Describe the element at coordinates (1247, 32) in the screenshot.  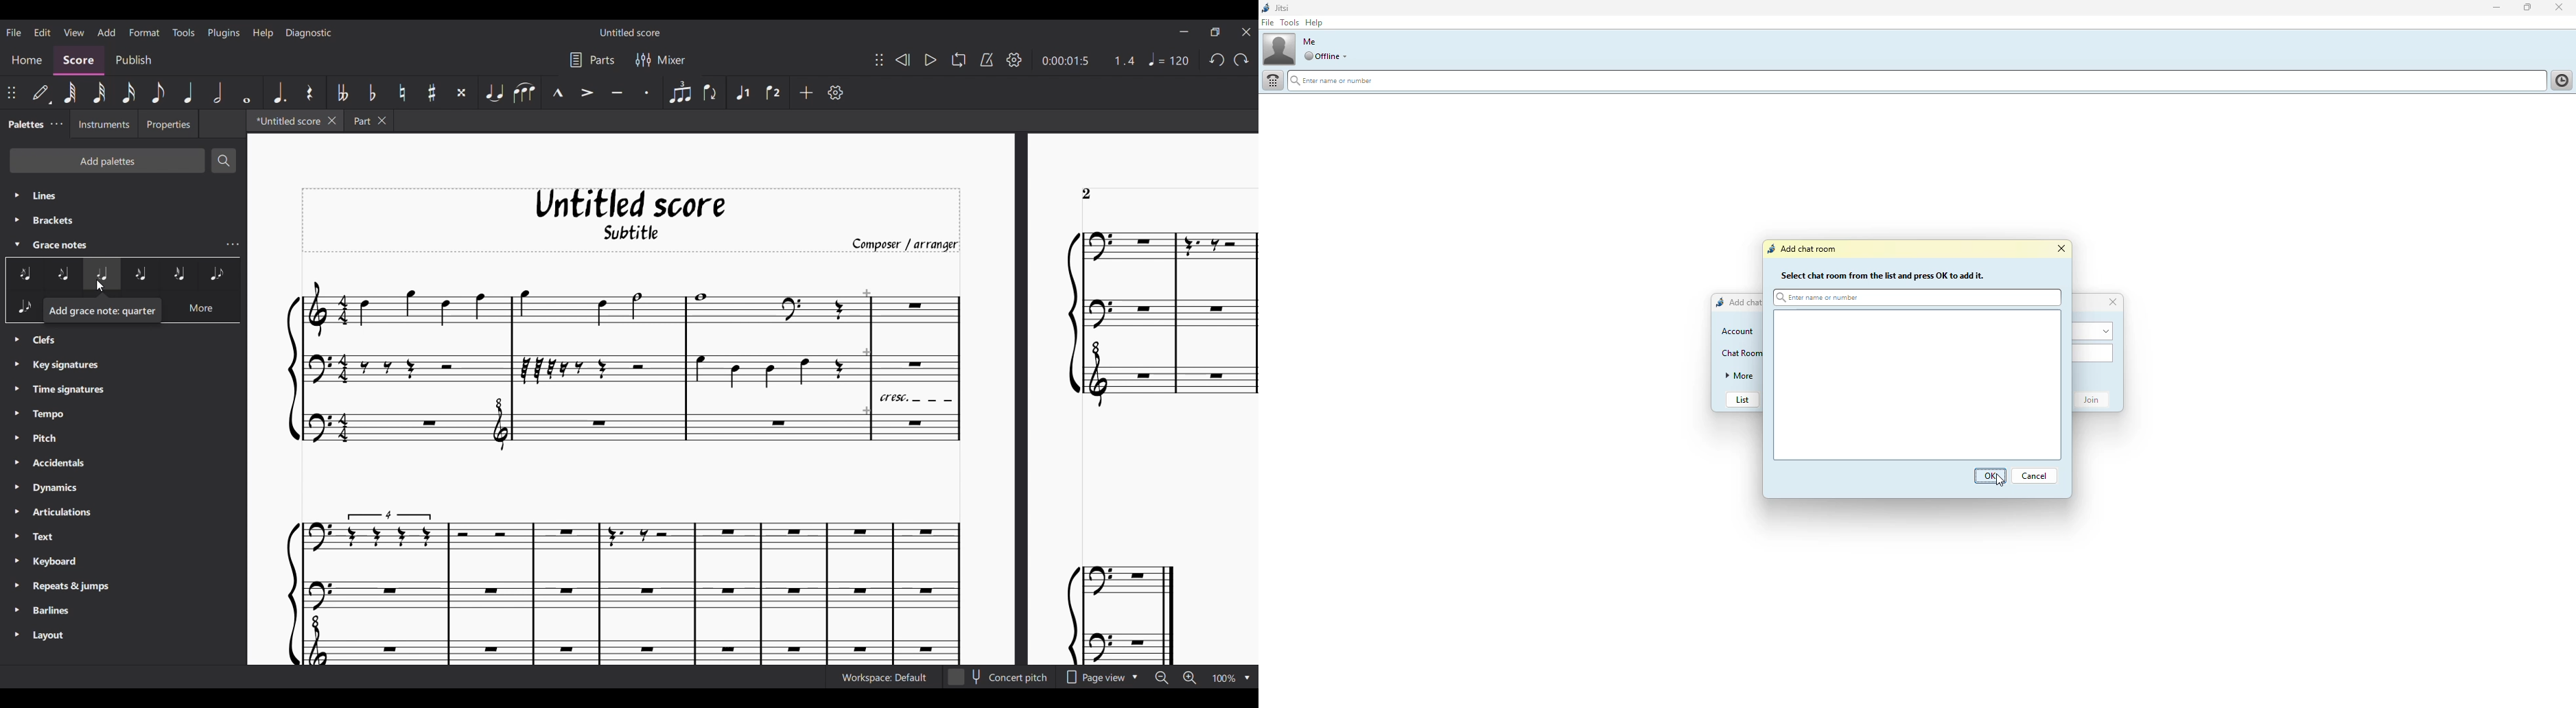
I see `Close interface` at that location.